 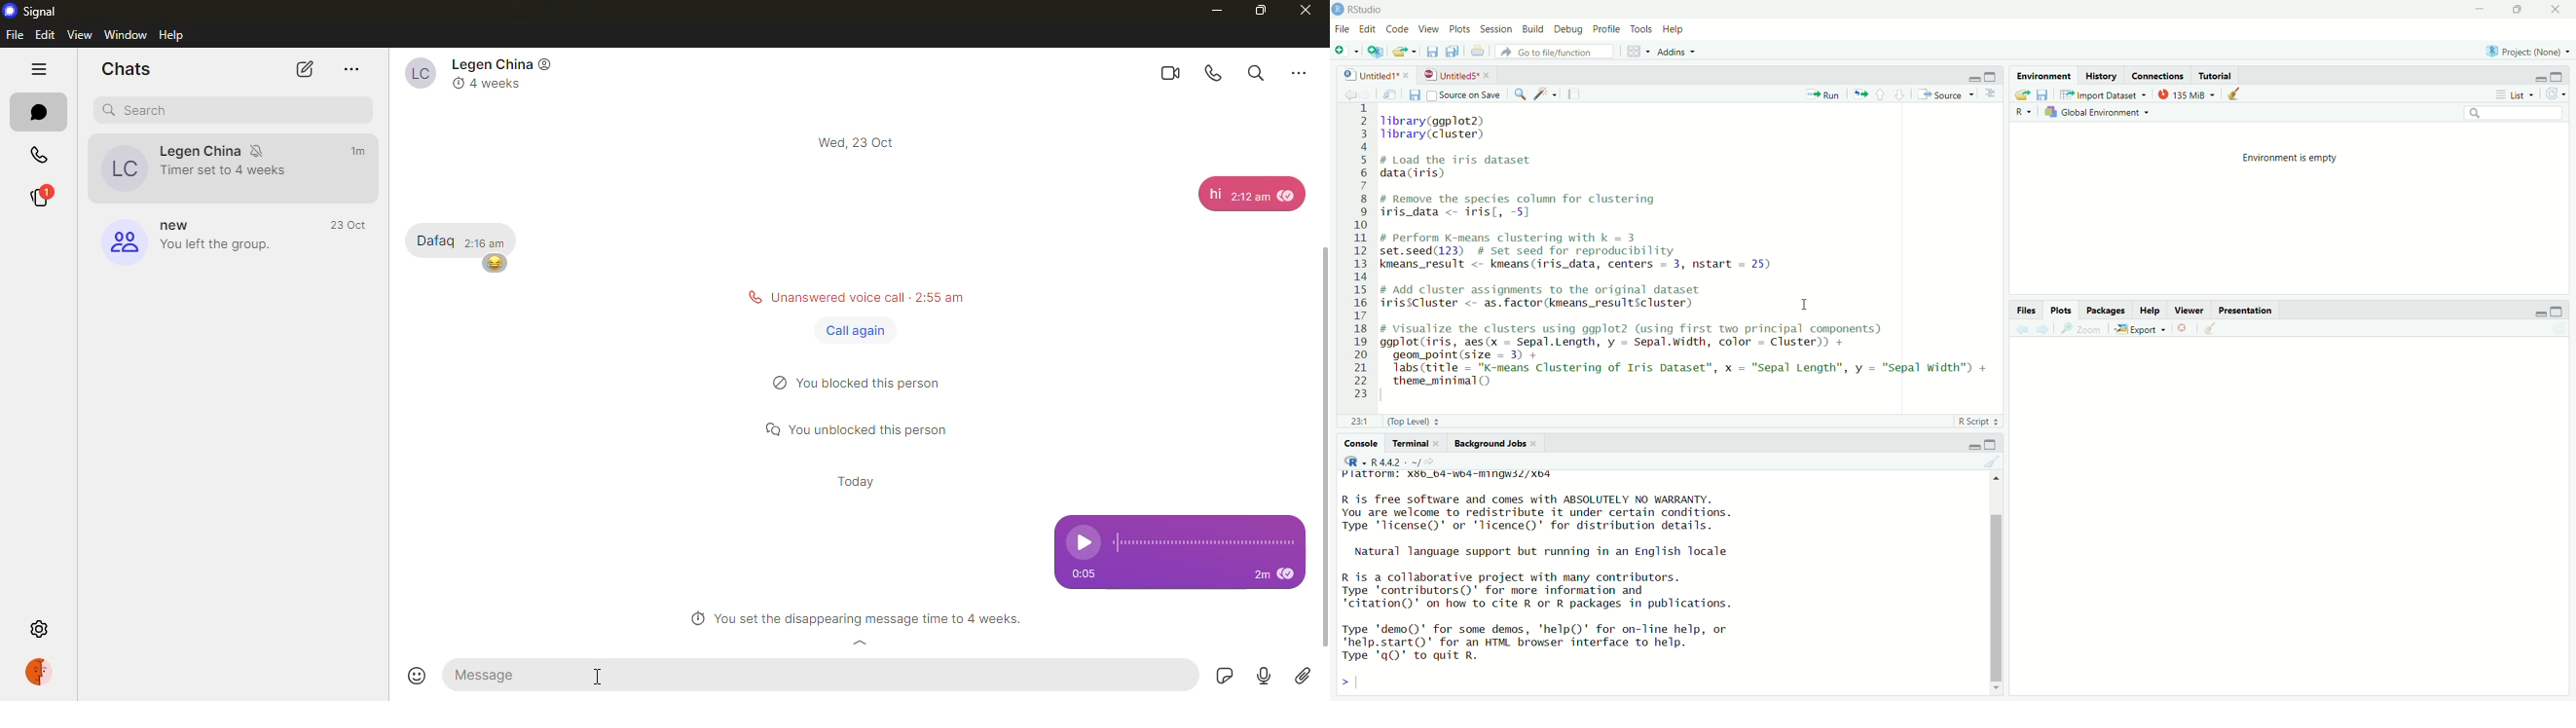 What do you see at coordinates (2294, 521) in the screenshot?
I see `empty plot area` at bounding box center [2294, 521].